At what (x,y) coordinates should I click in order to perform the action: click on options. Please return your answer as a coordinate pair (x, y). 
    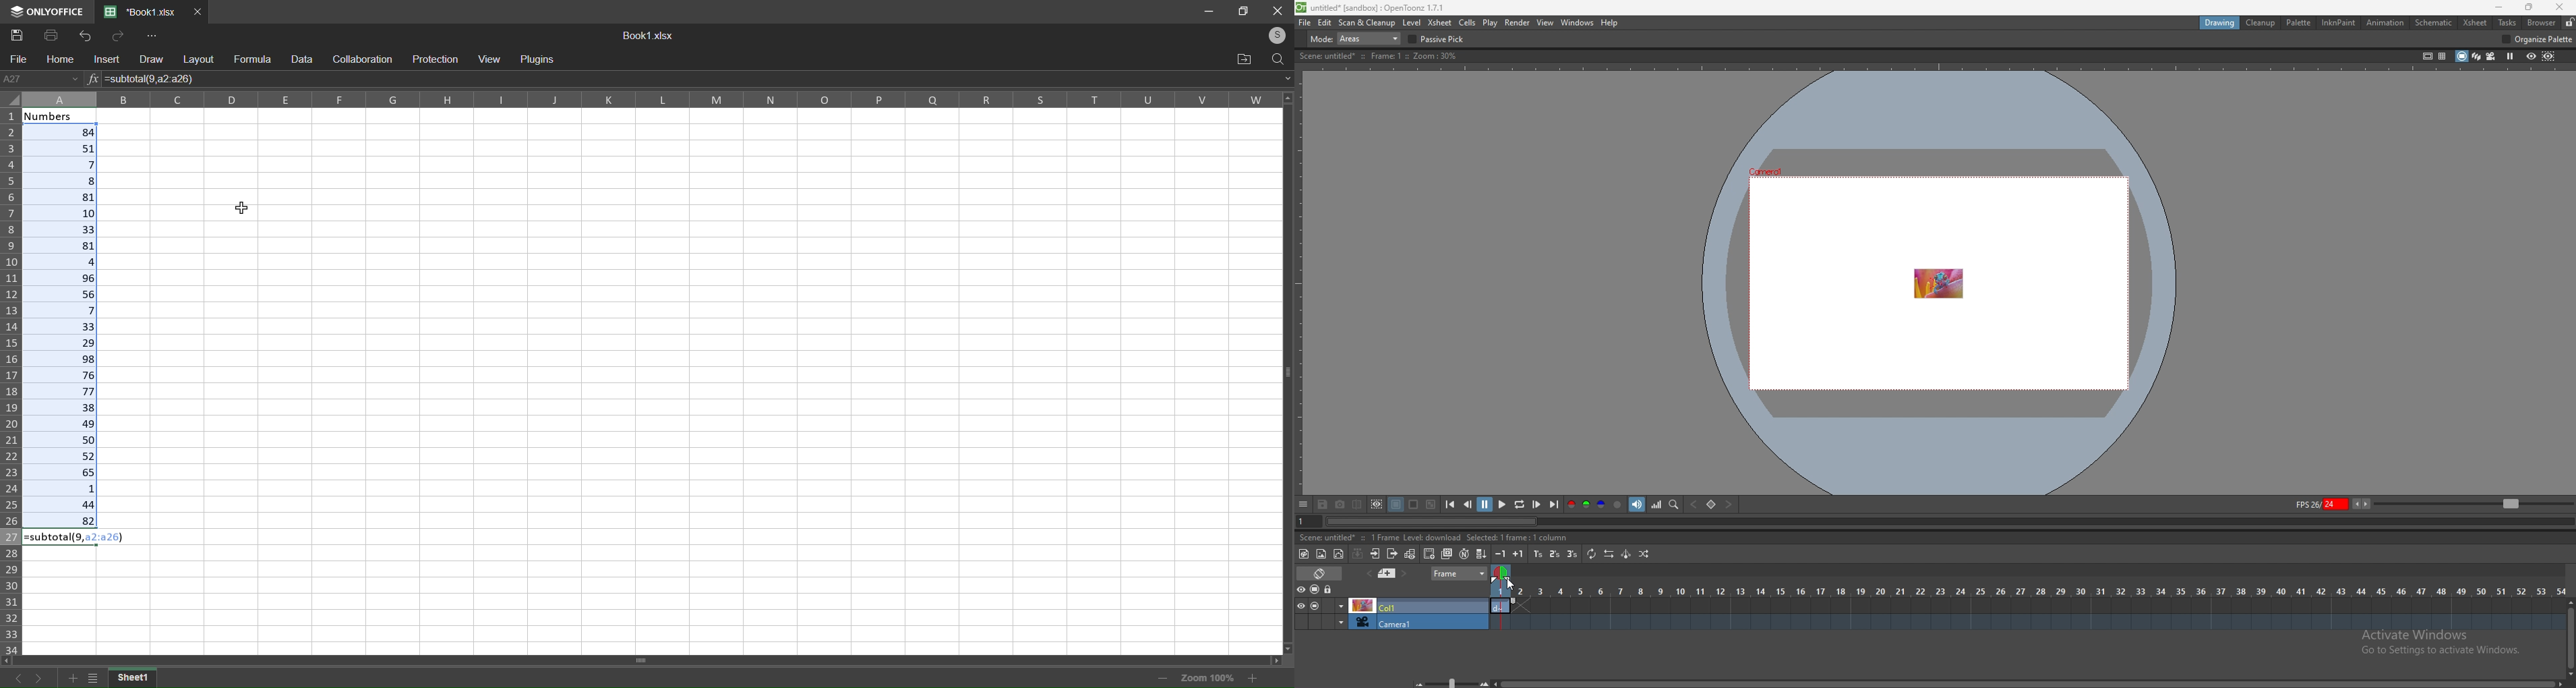
    Looking at the image, I should click on (1304, 505).